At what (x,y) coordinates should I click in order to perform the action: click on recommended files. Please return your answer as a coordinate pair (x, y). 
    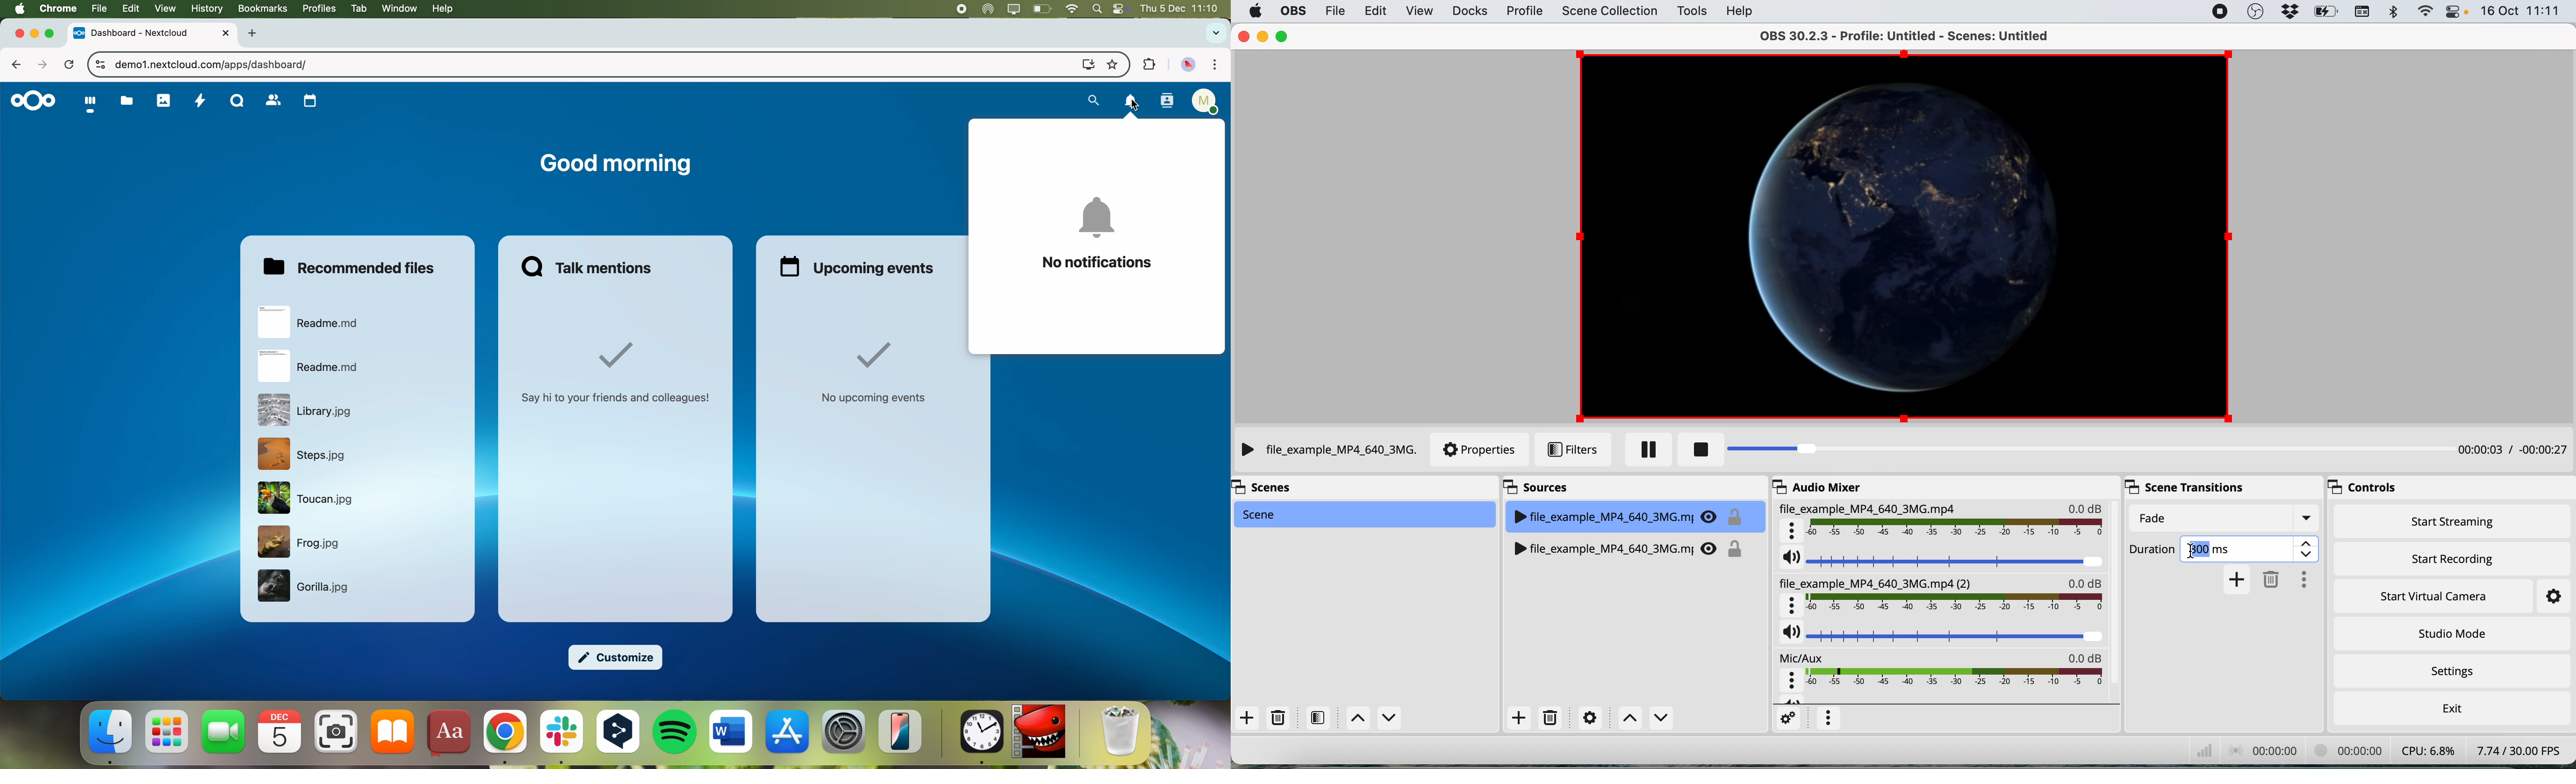
    Looking at the image, I should click on (352, 266).